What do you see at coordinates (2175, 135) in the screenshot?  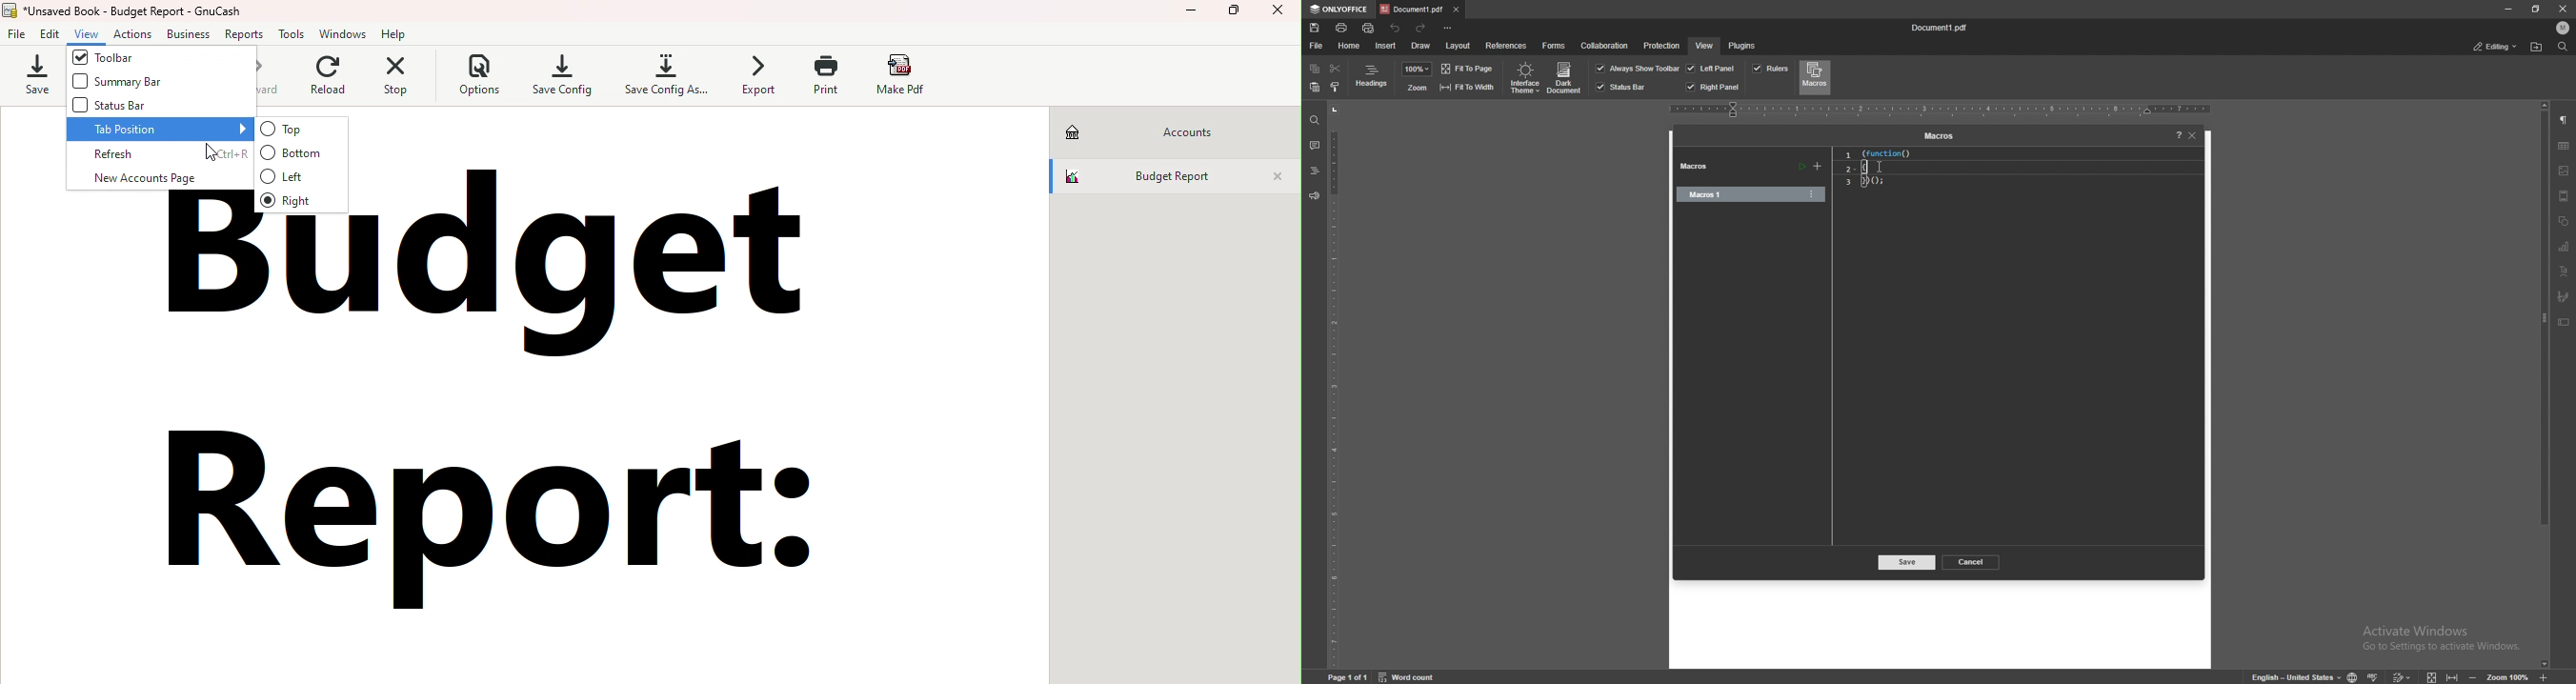 I see `help` at bounding box center [2175, 135].